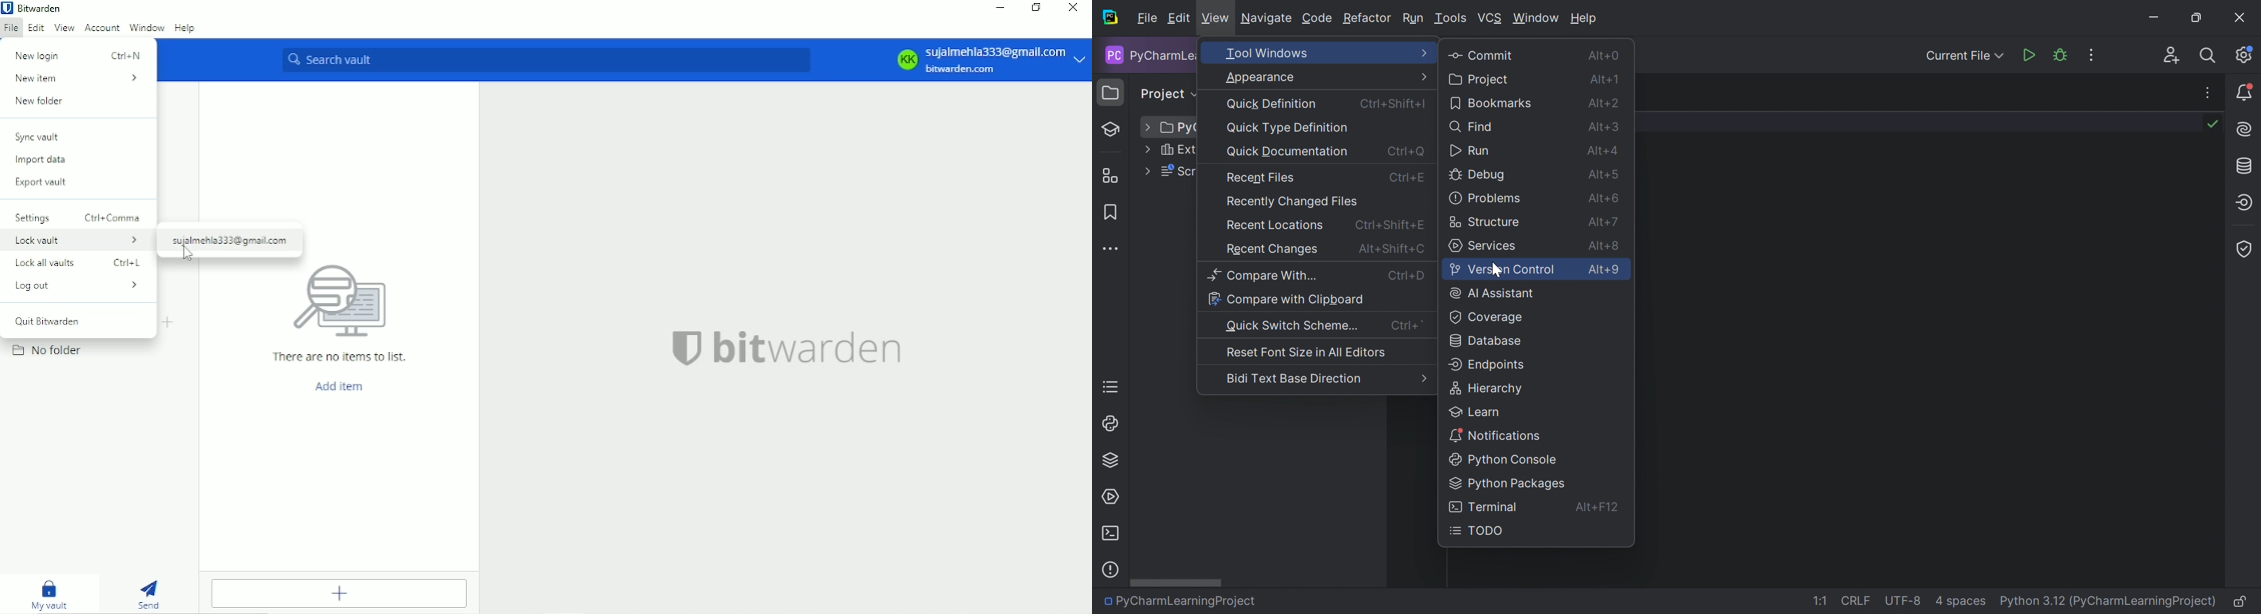  What do you see at coordinates (1483, 245) in the screenshot?
I see `Services` at bounding box center [1483, 245].